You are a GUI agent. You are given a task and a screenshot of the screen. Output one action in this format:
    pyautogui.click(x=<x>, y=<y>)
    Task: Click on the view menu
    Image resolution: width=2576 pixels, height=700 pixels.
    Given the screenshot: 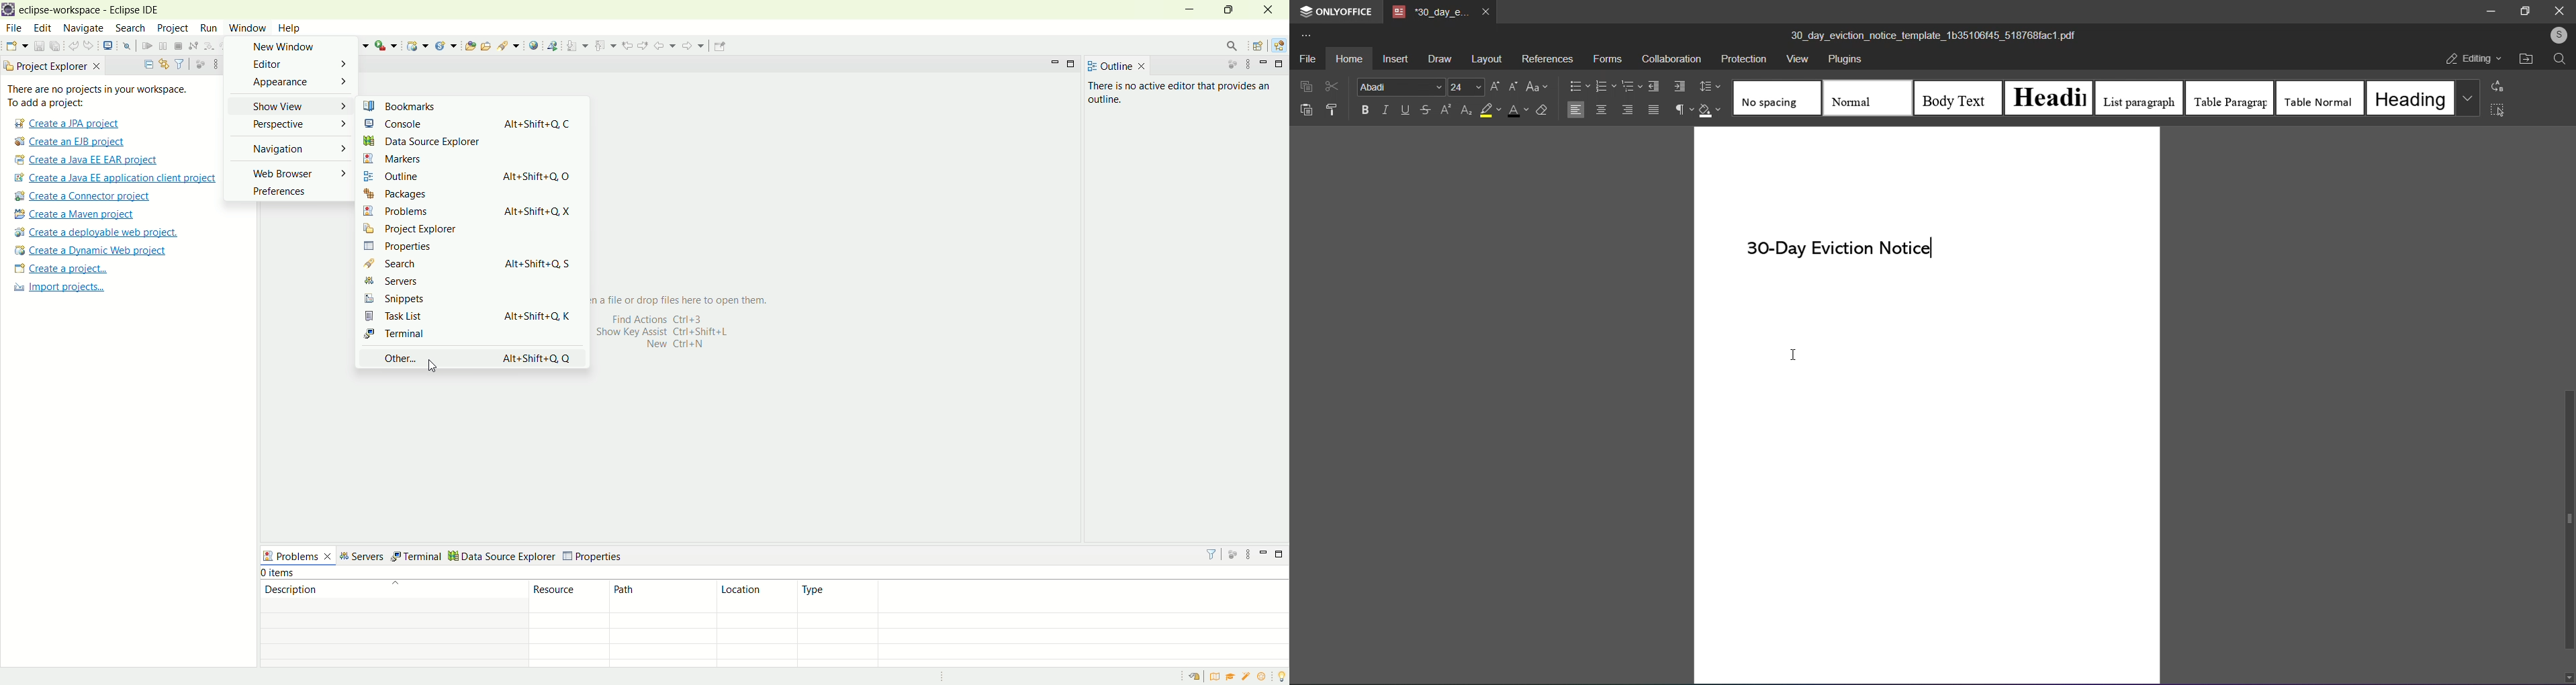 What is the action you would take?
    pyautogui.click(x=1250, y=555)
    